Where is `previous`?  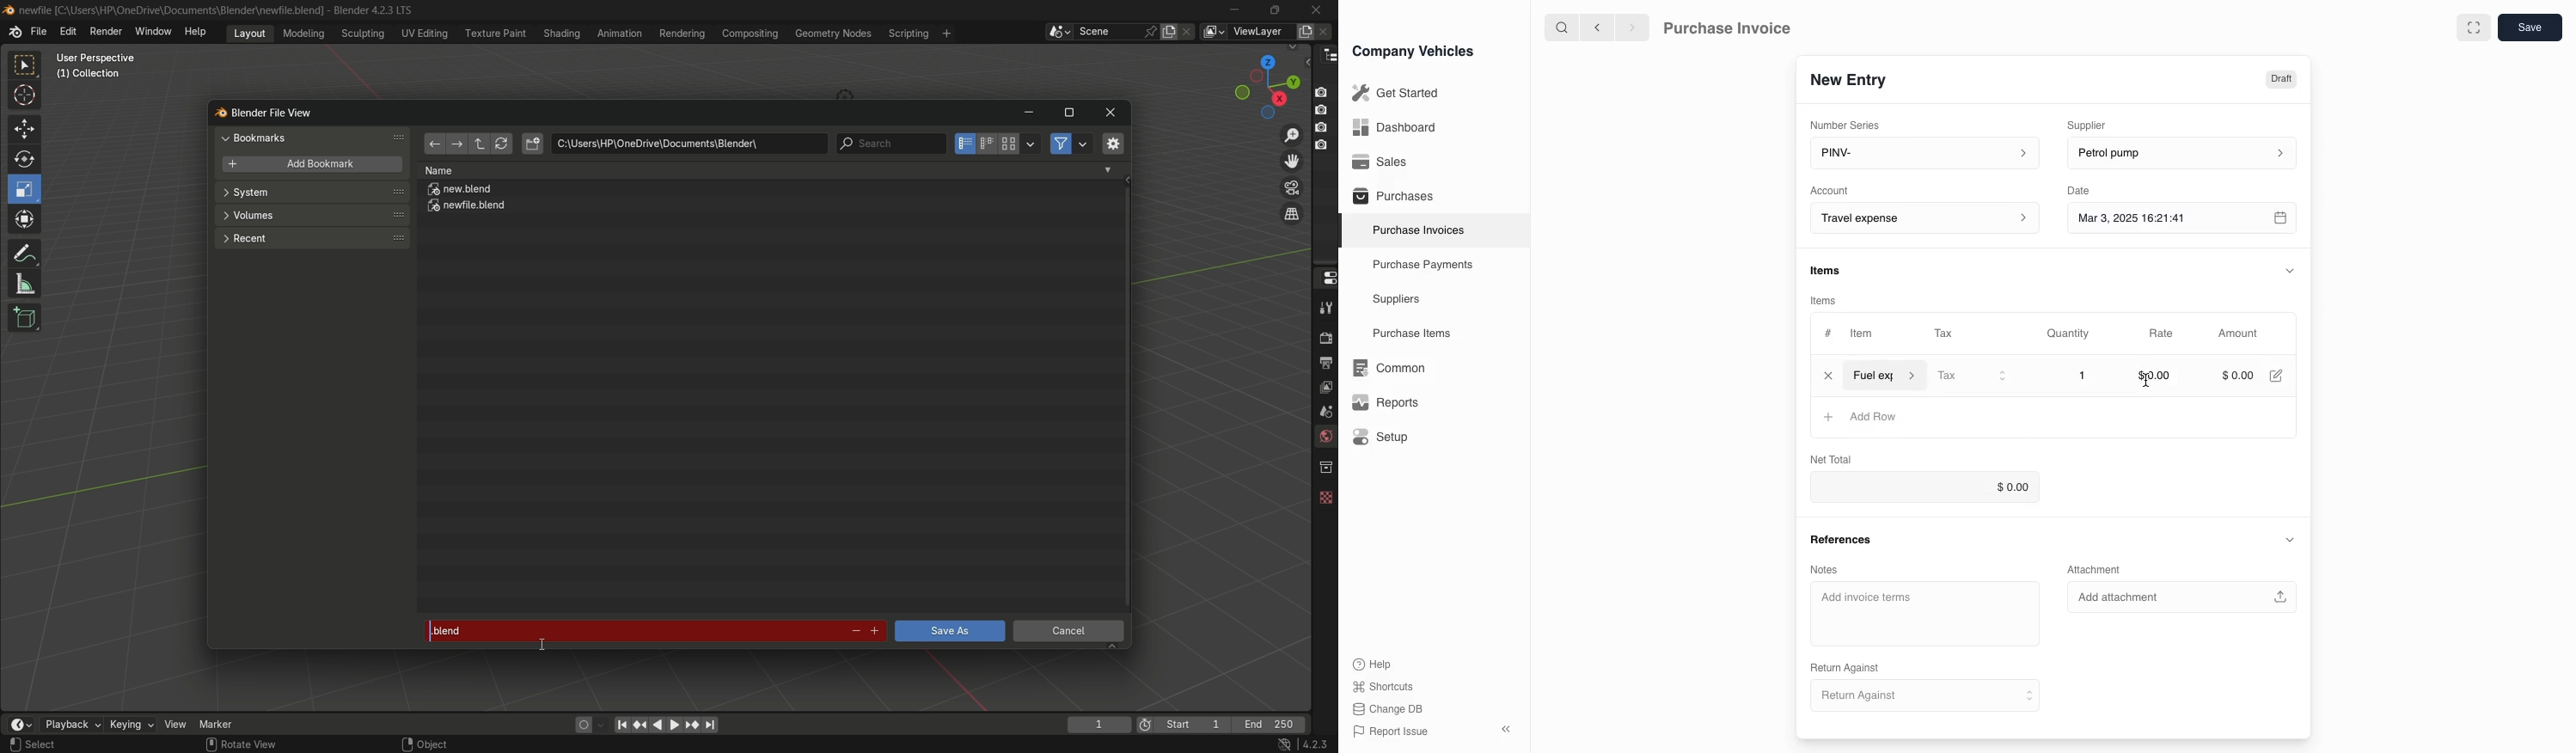 previous is located at coordinates (1595, 27).